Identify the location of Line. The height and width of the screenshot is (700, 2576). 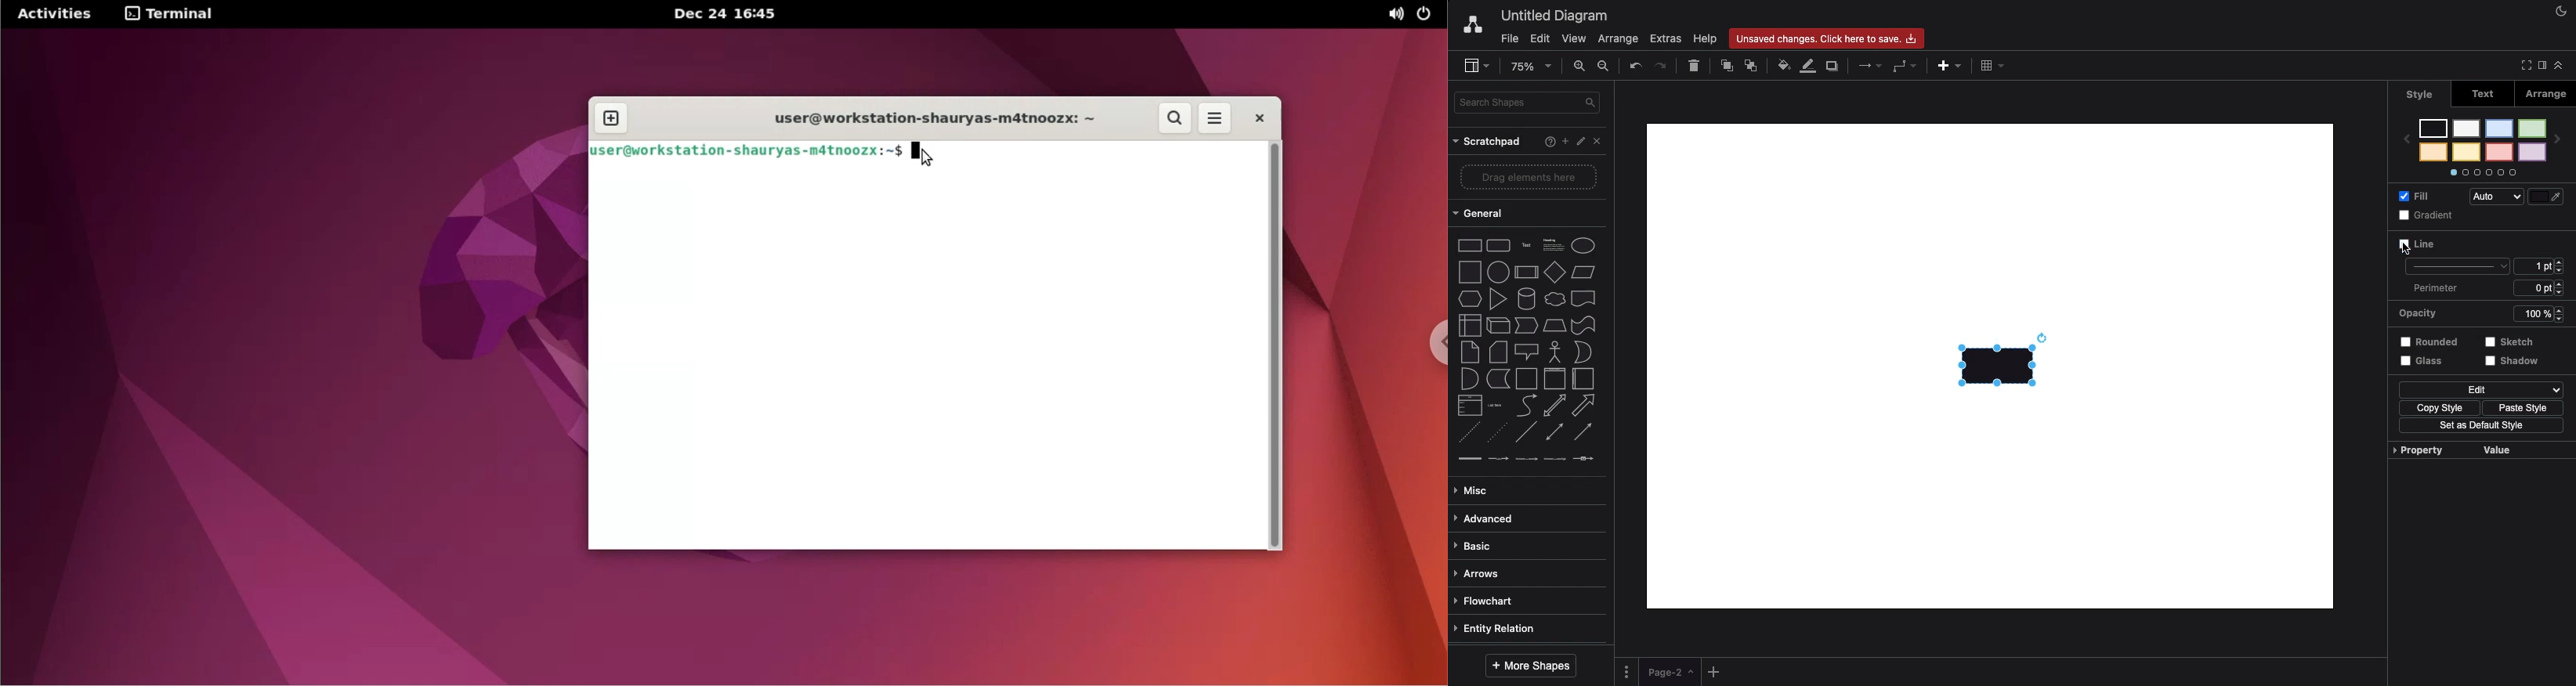
(2422, 247).